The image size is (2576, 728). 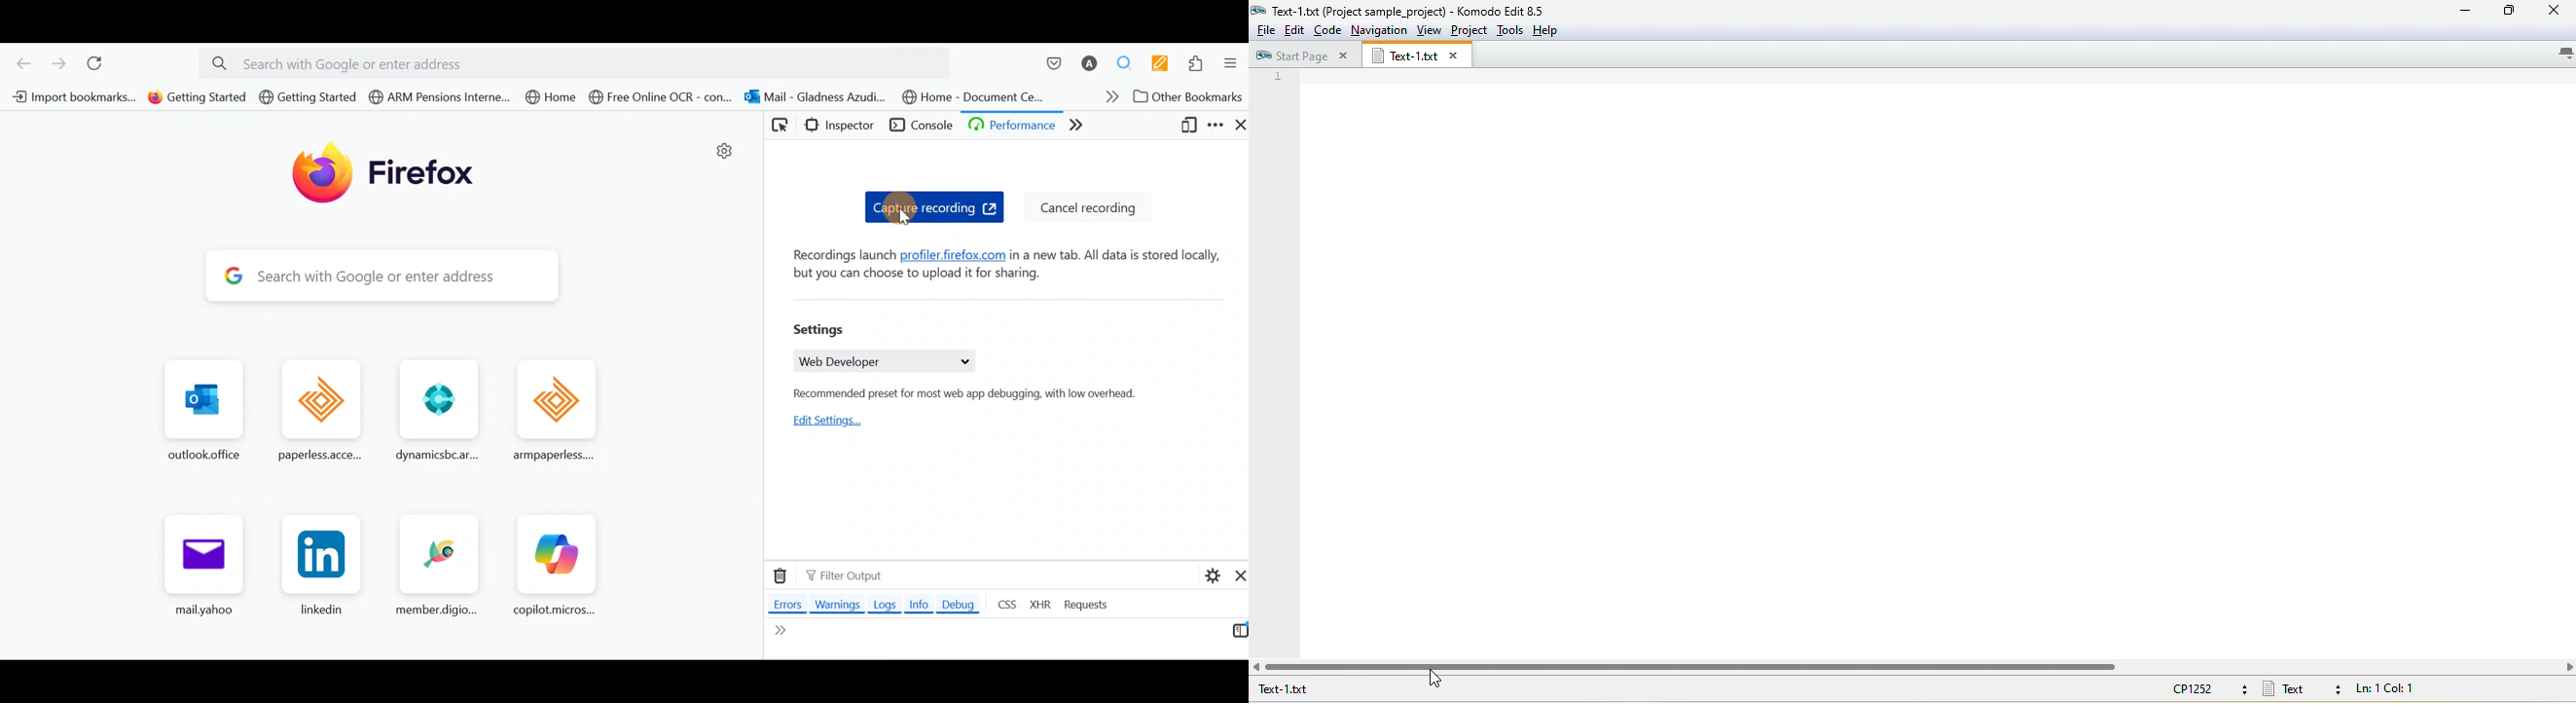 What do you see at coordinates (378, 486) in the screenshot?
I see `Frequently browsed pages` at bounding box center [378, 486].